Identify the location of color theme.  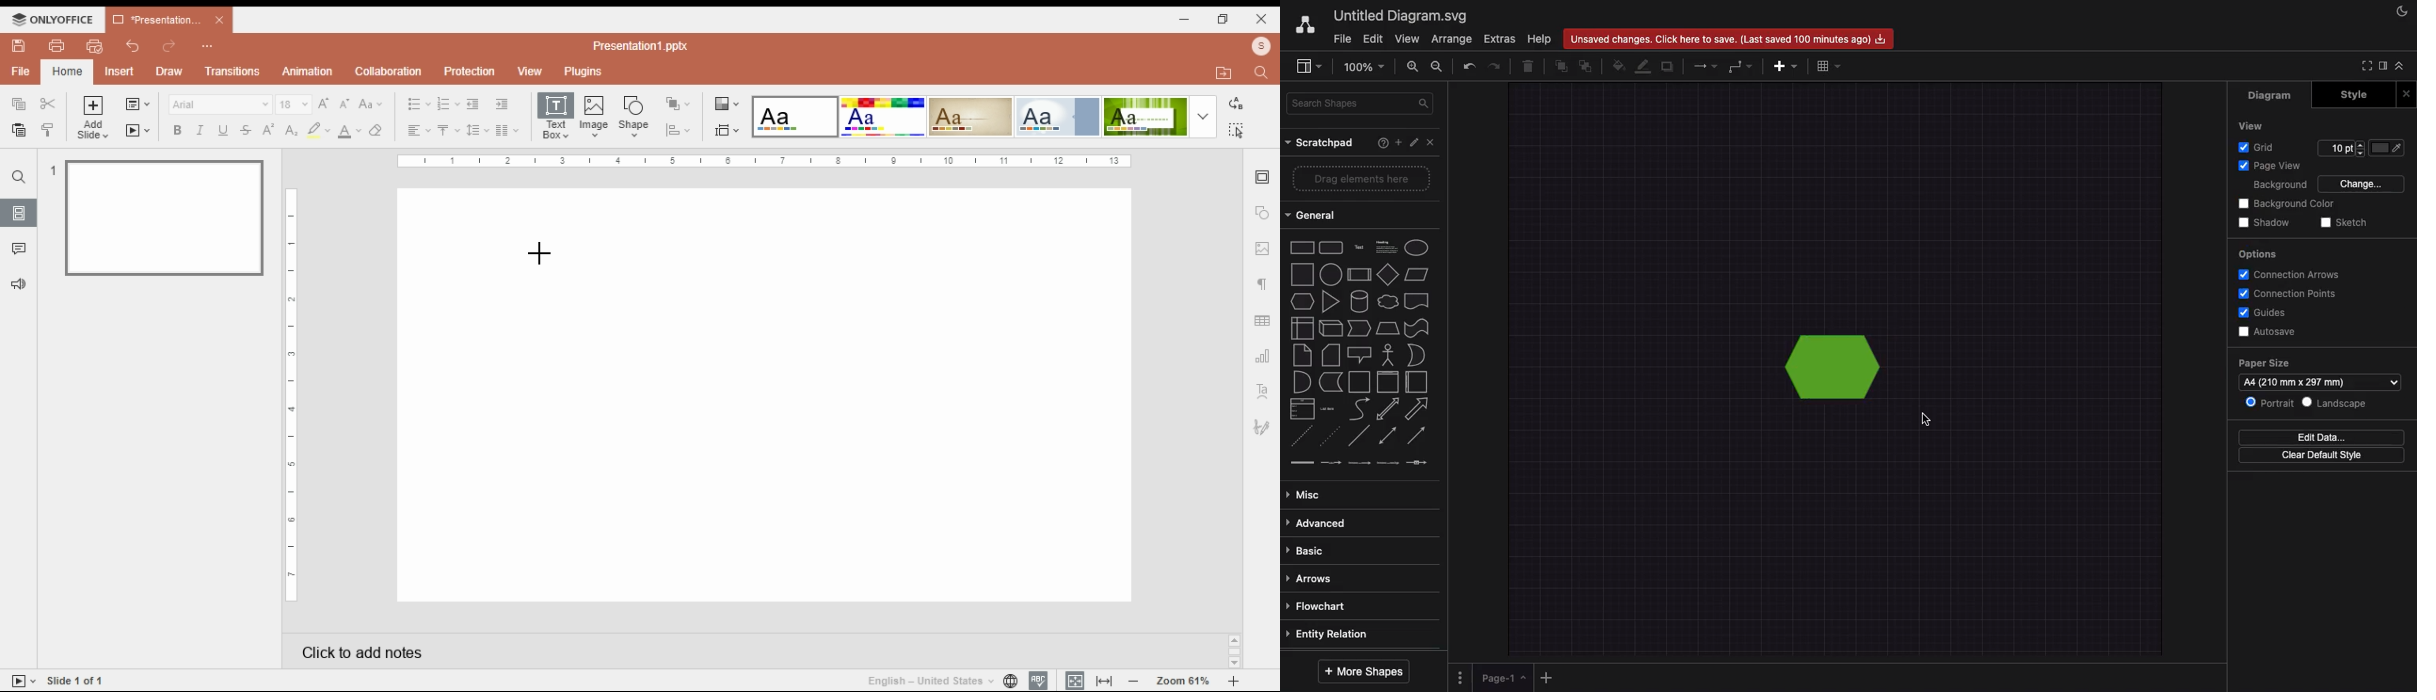
(795, 117).